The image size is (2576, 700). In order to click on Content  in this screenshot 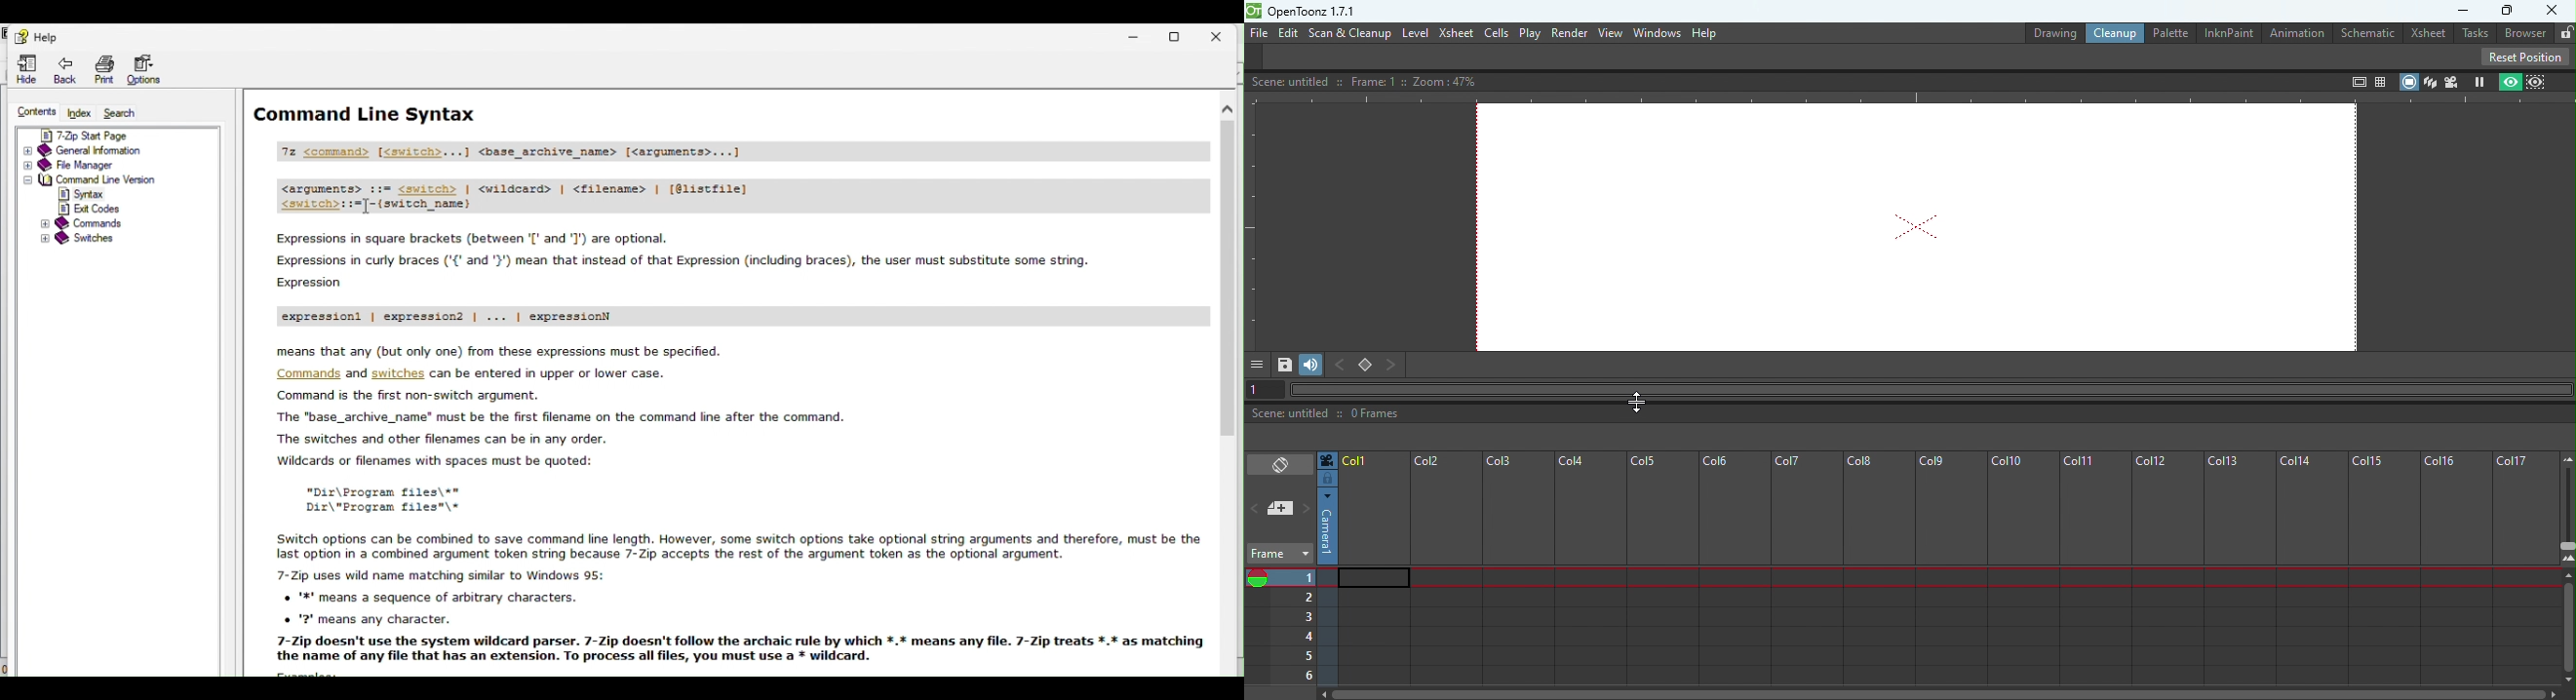, I will do `click(34, 113)`.